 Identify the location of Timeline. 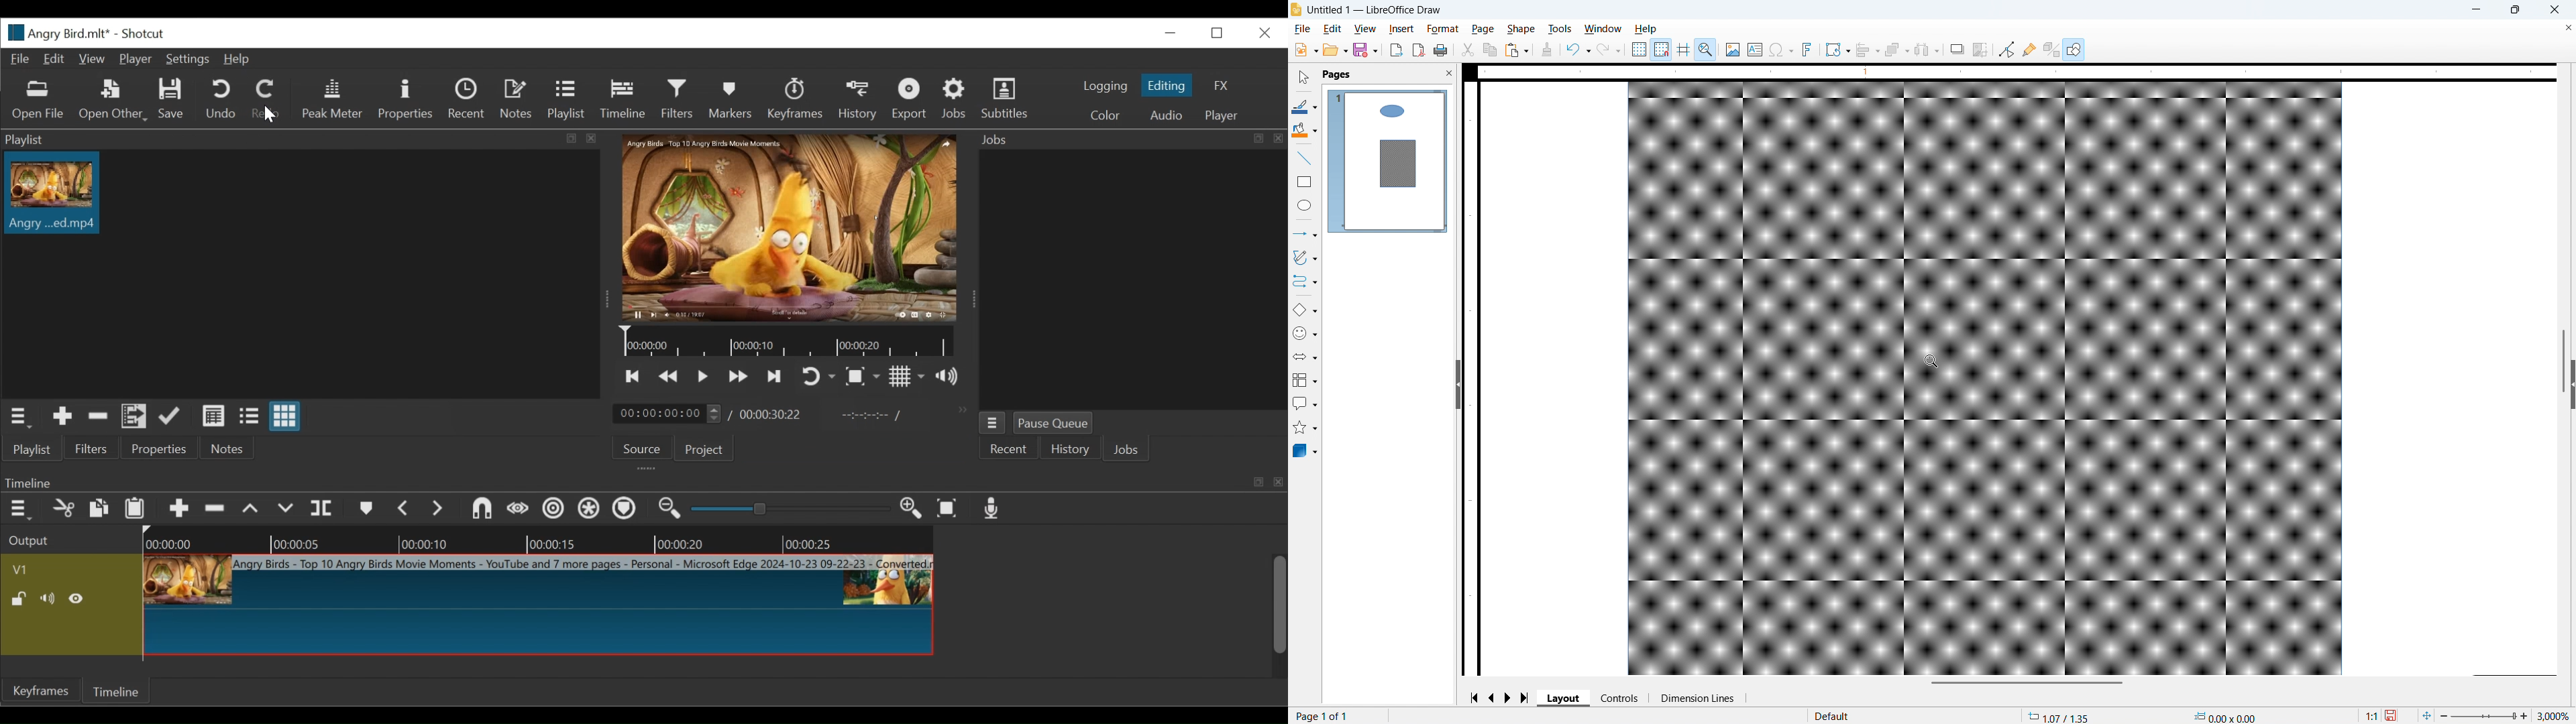
(643, 481).